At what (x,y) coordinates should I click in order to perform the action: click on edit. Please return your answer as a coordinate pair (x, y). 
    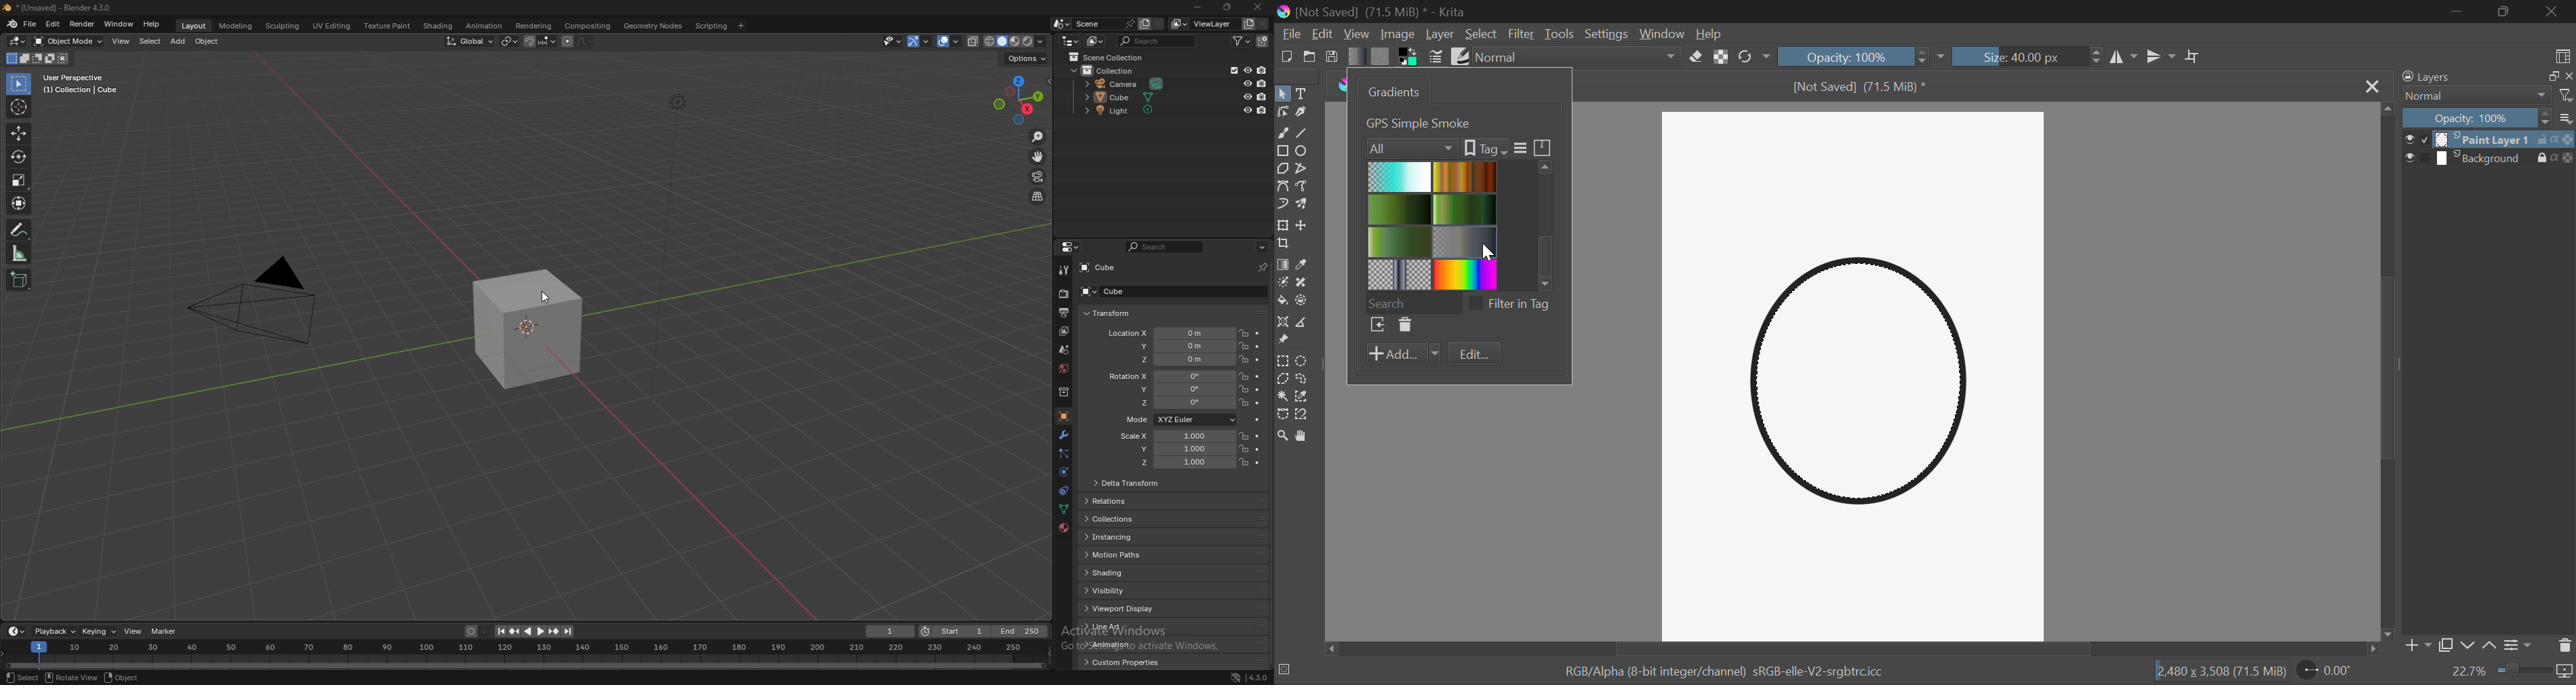
    Looking at the image, I should click on (54, 24).